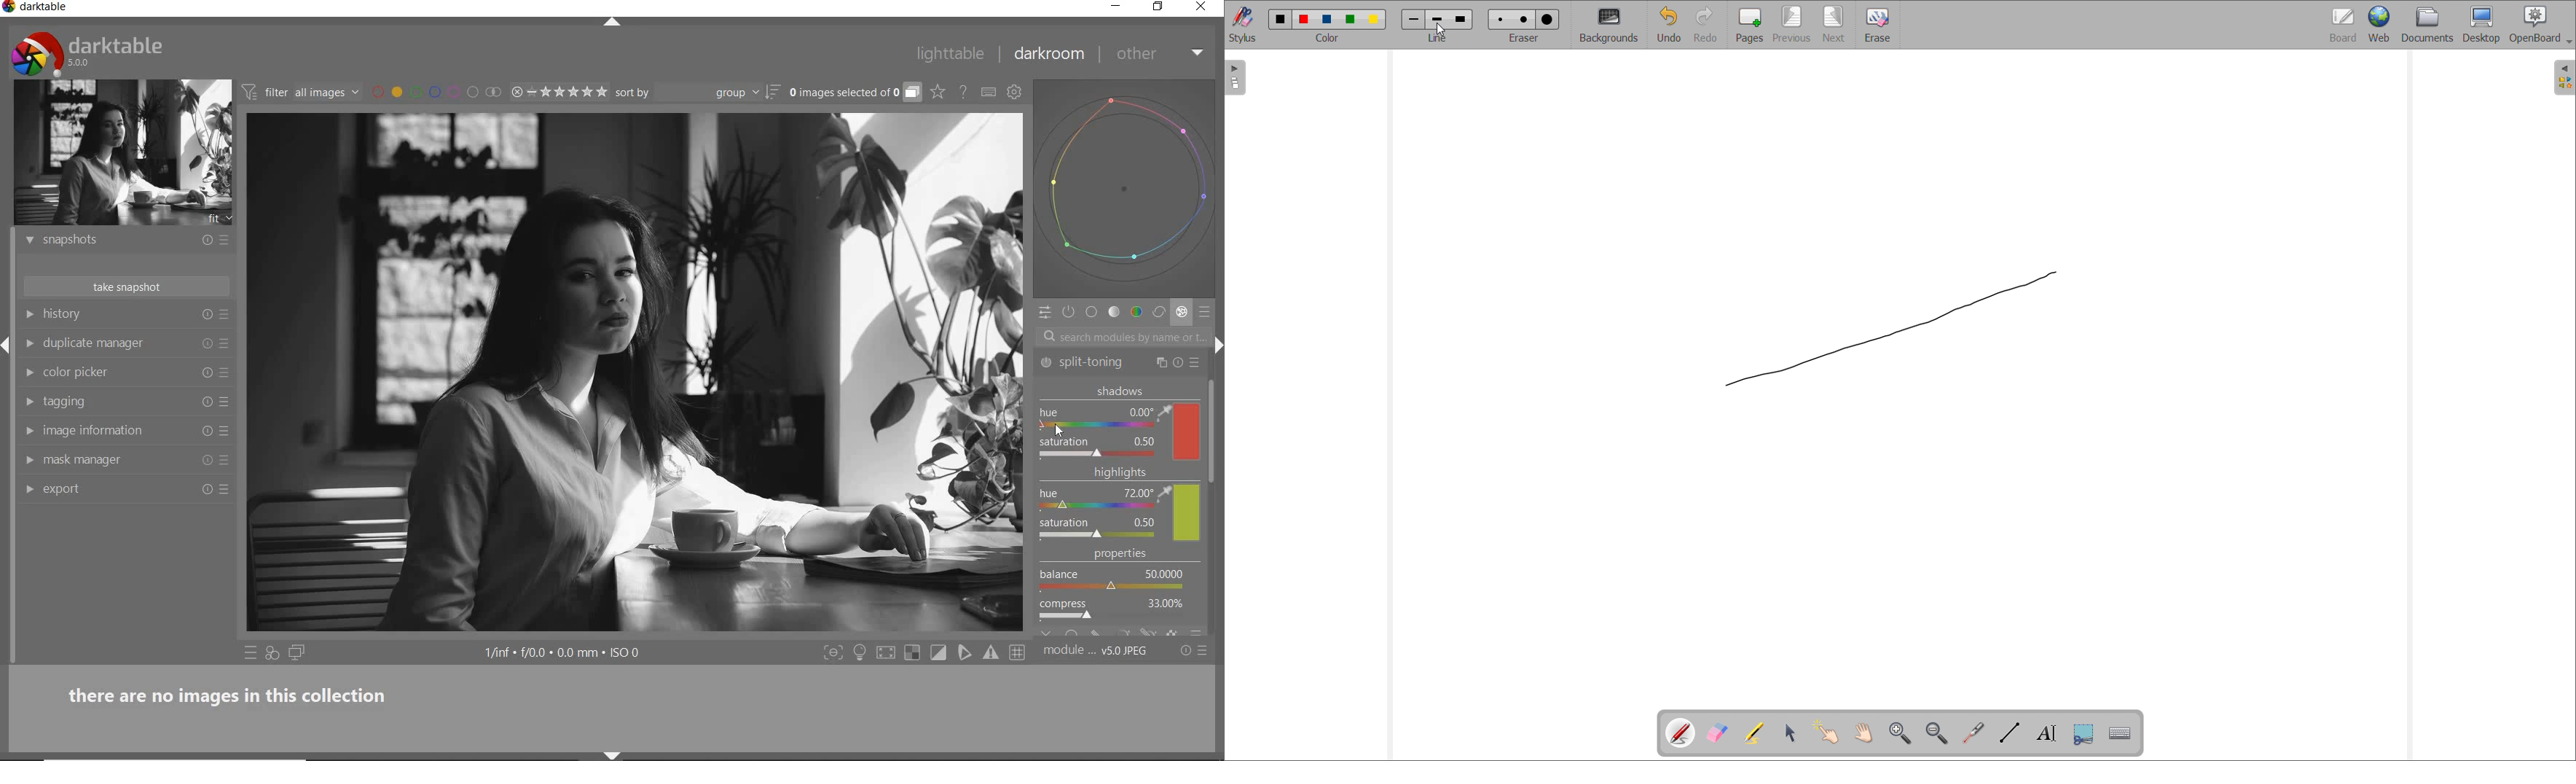  What do you see at coordinates (226, 461) in the screenshot?
I see `preset and preferences` at bounding box center [226, 461].